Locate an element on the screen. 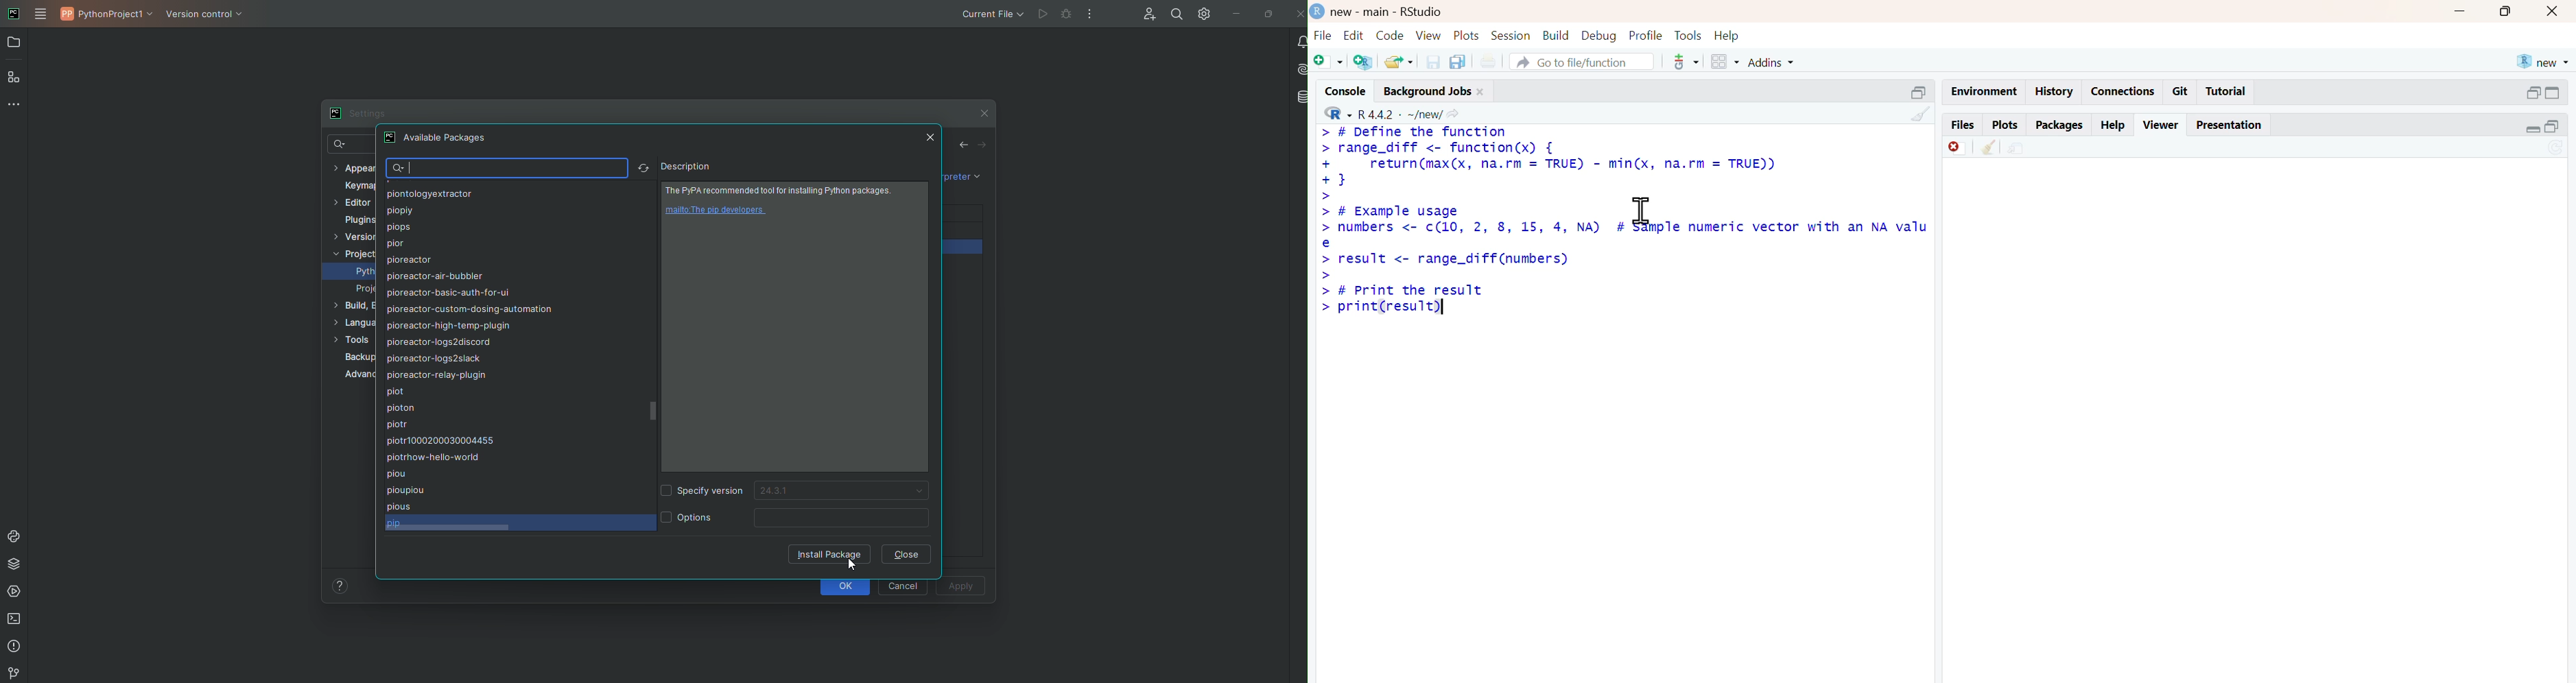 The width and height of the screenshot is (2576, 700). pioreactor-basic-auth-for-ui is located at coordinates (450, 293).